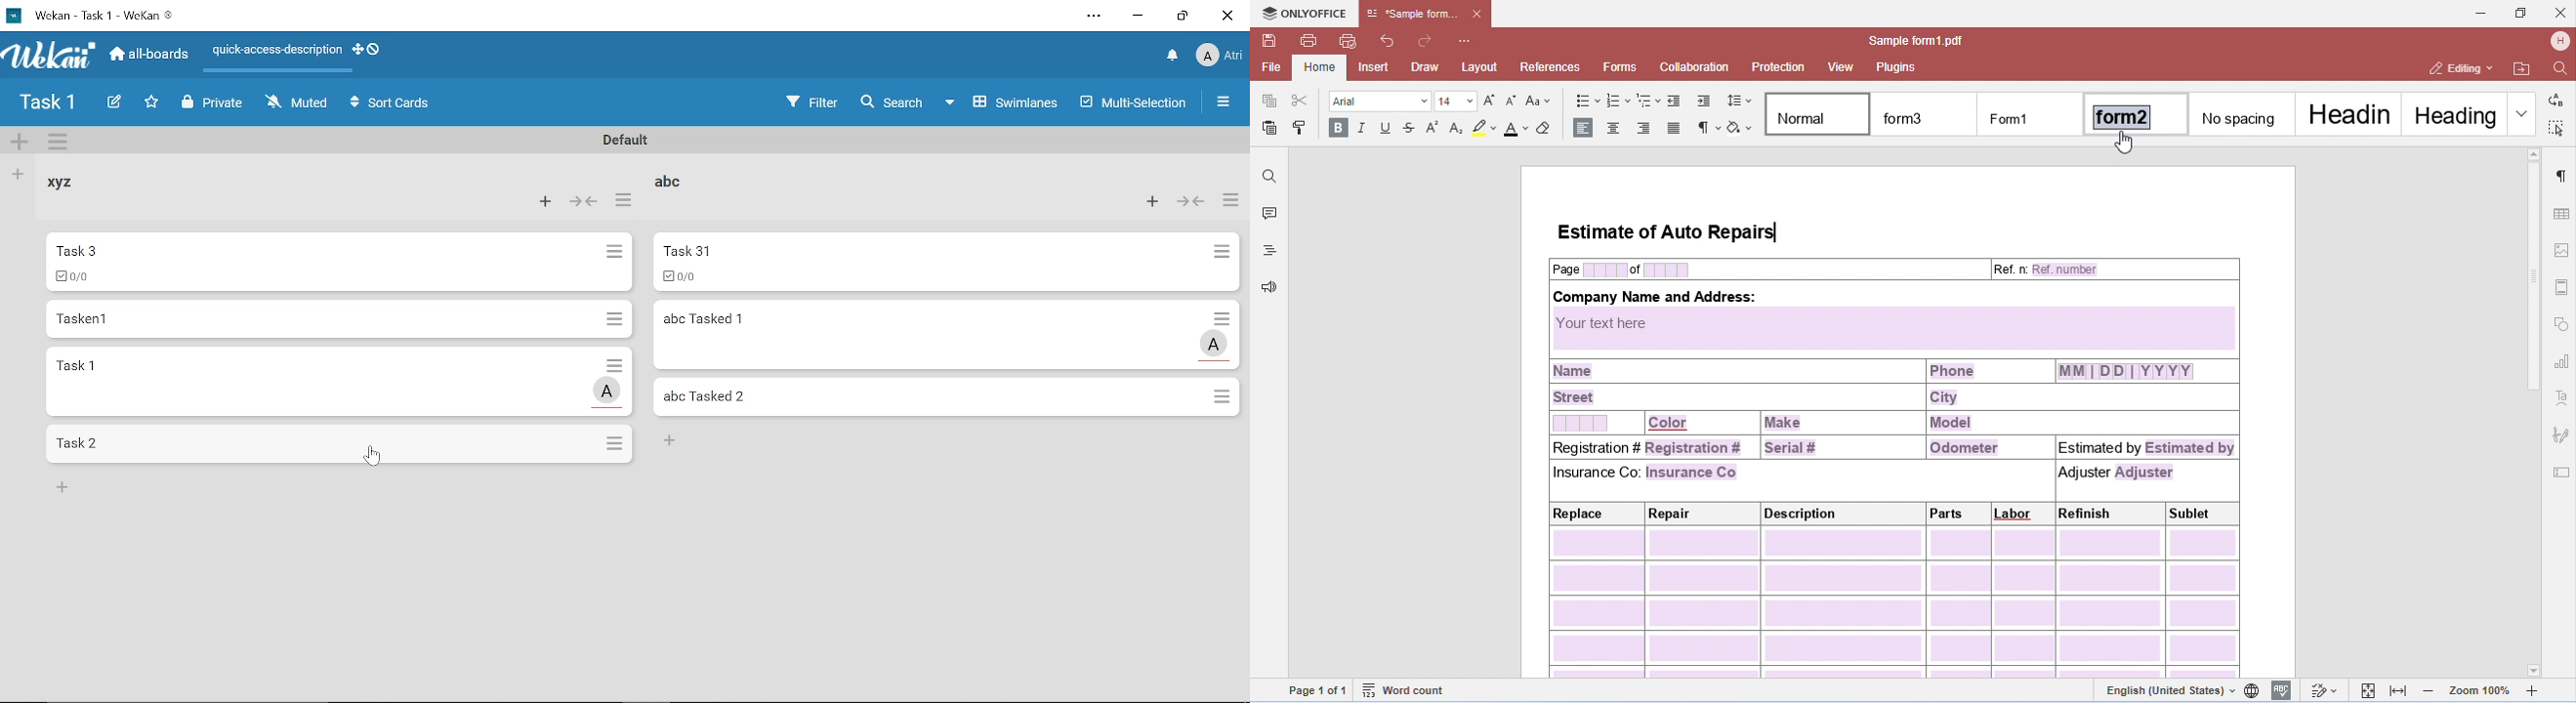 This screenshot has width=2576, height=728. Describe the element at coordinates (1226, 317) in the screenshot. I see `Card actions` at that location.